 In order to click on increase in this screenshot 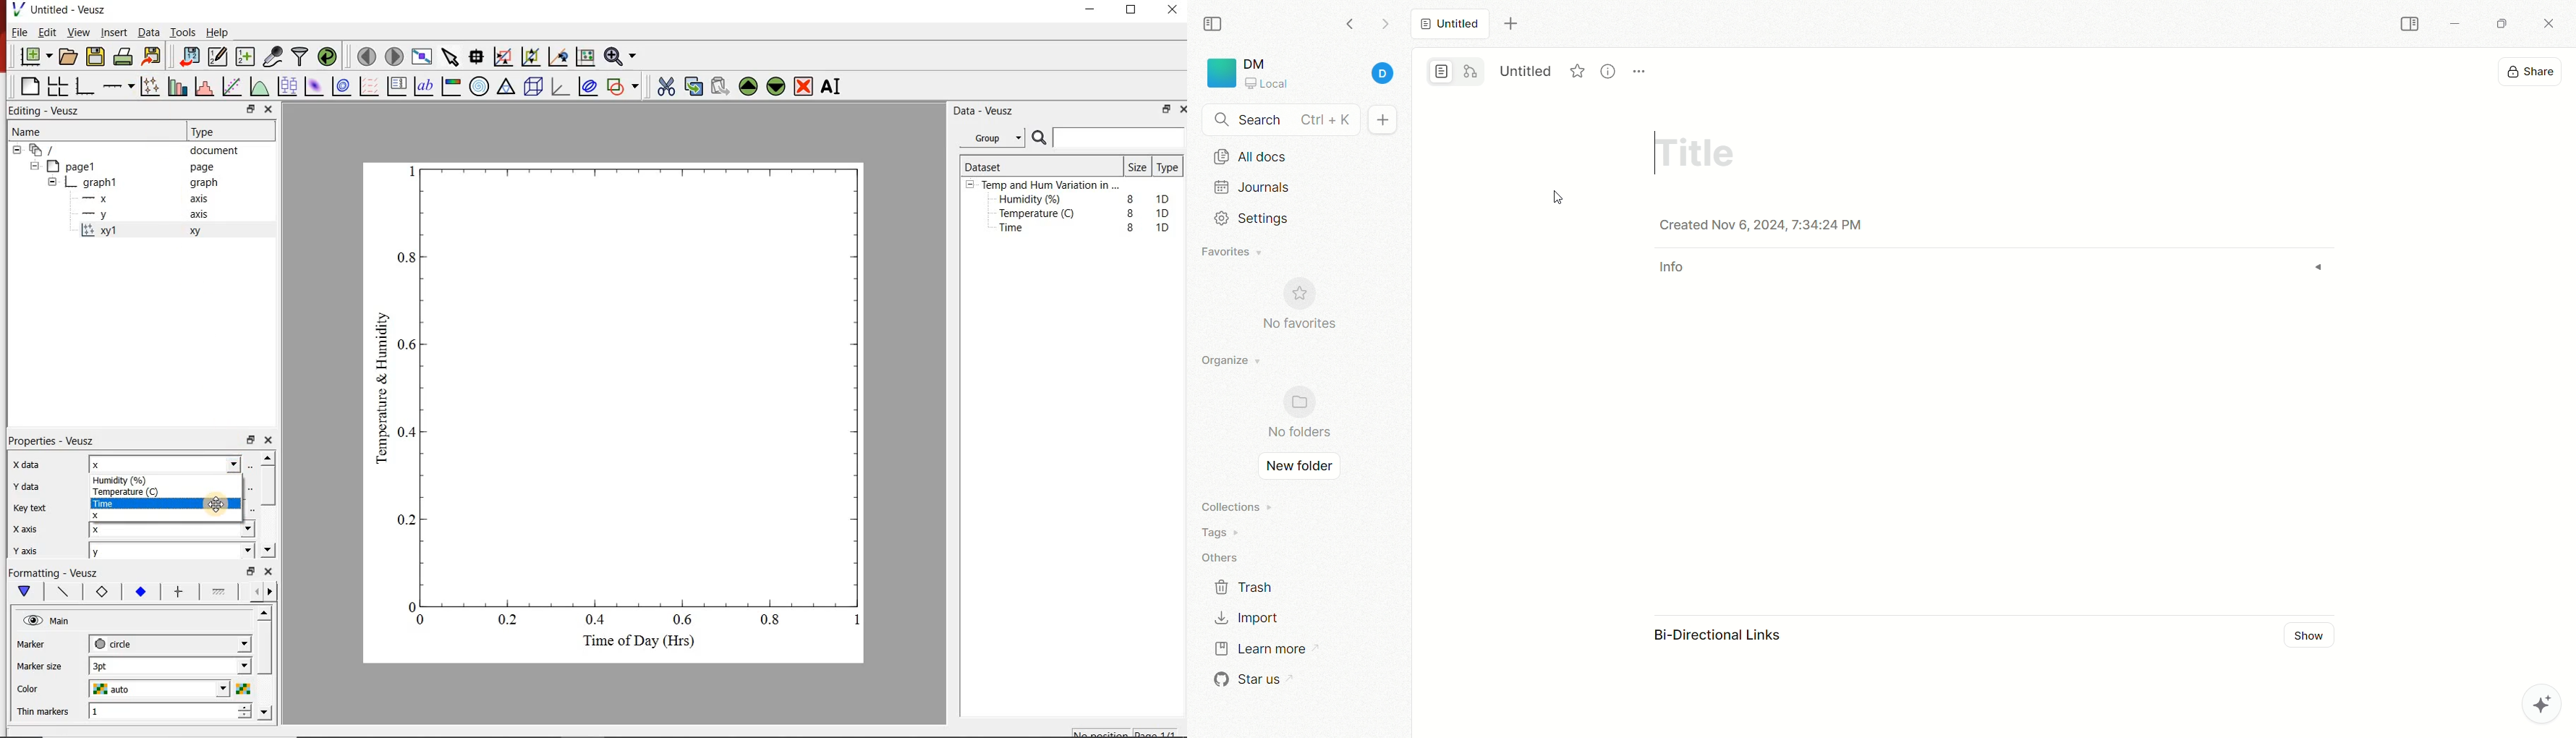, I will do `click(244, 708)`.